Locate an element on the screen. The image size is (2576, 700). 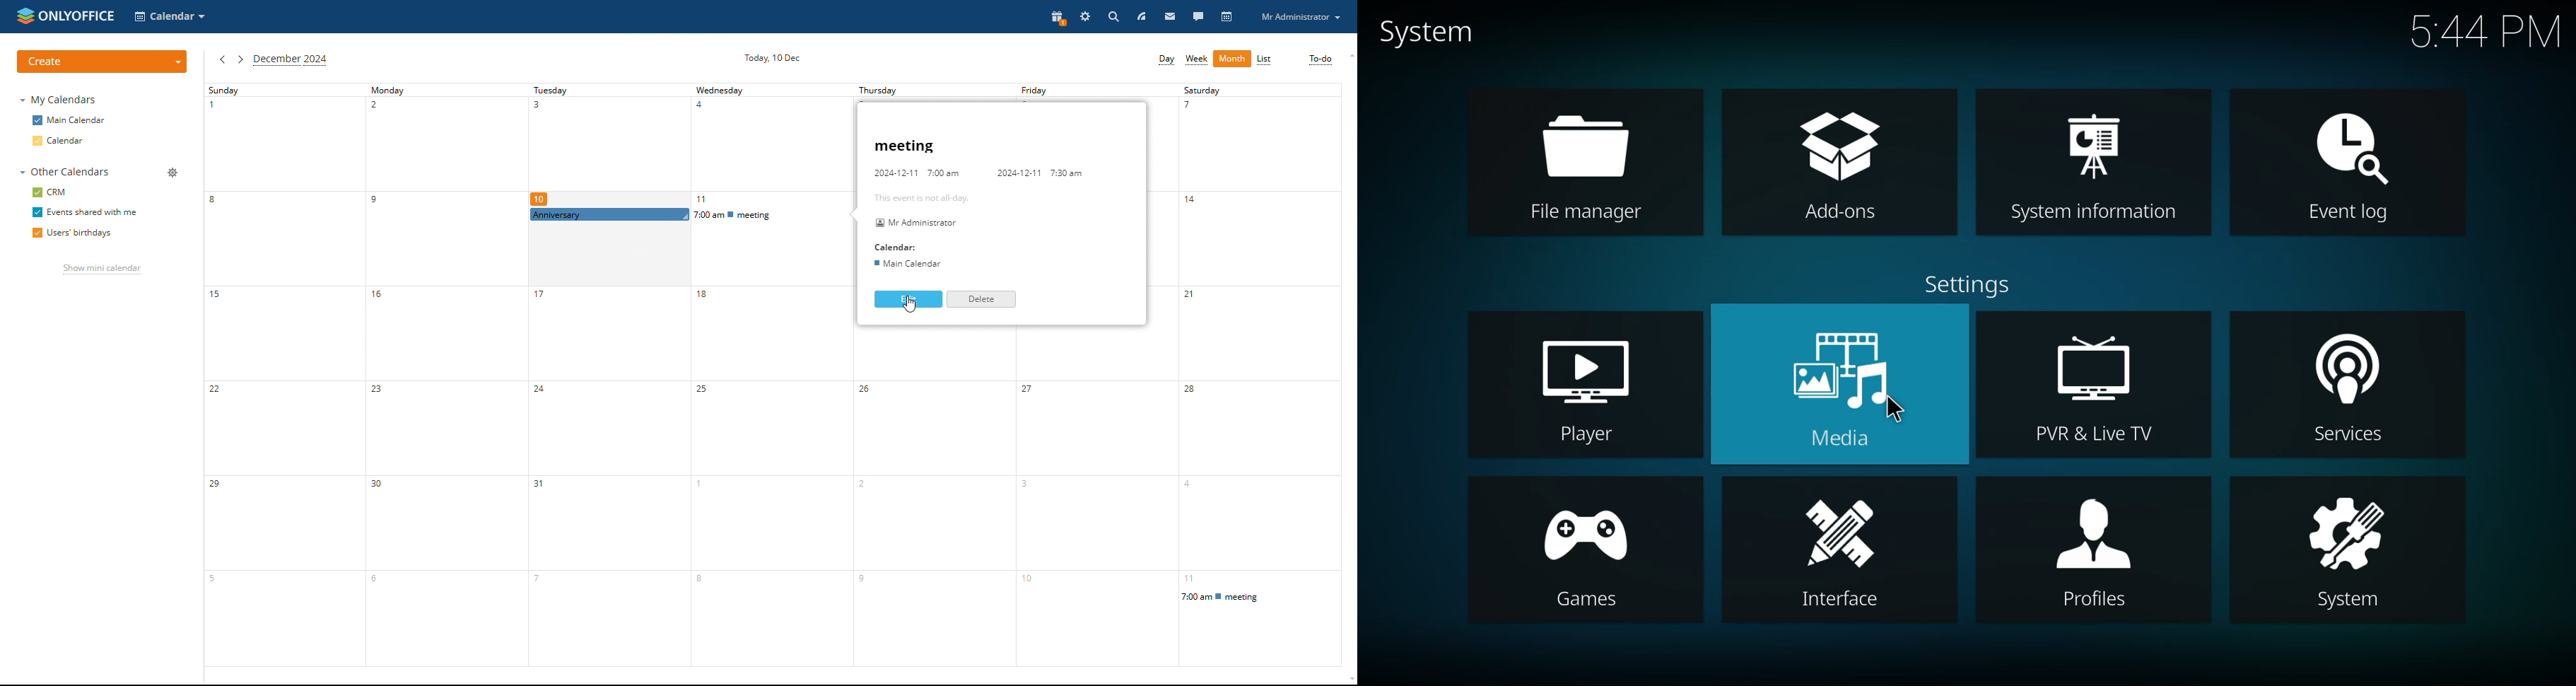
edit is located at coordinates (908, 299).